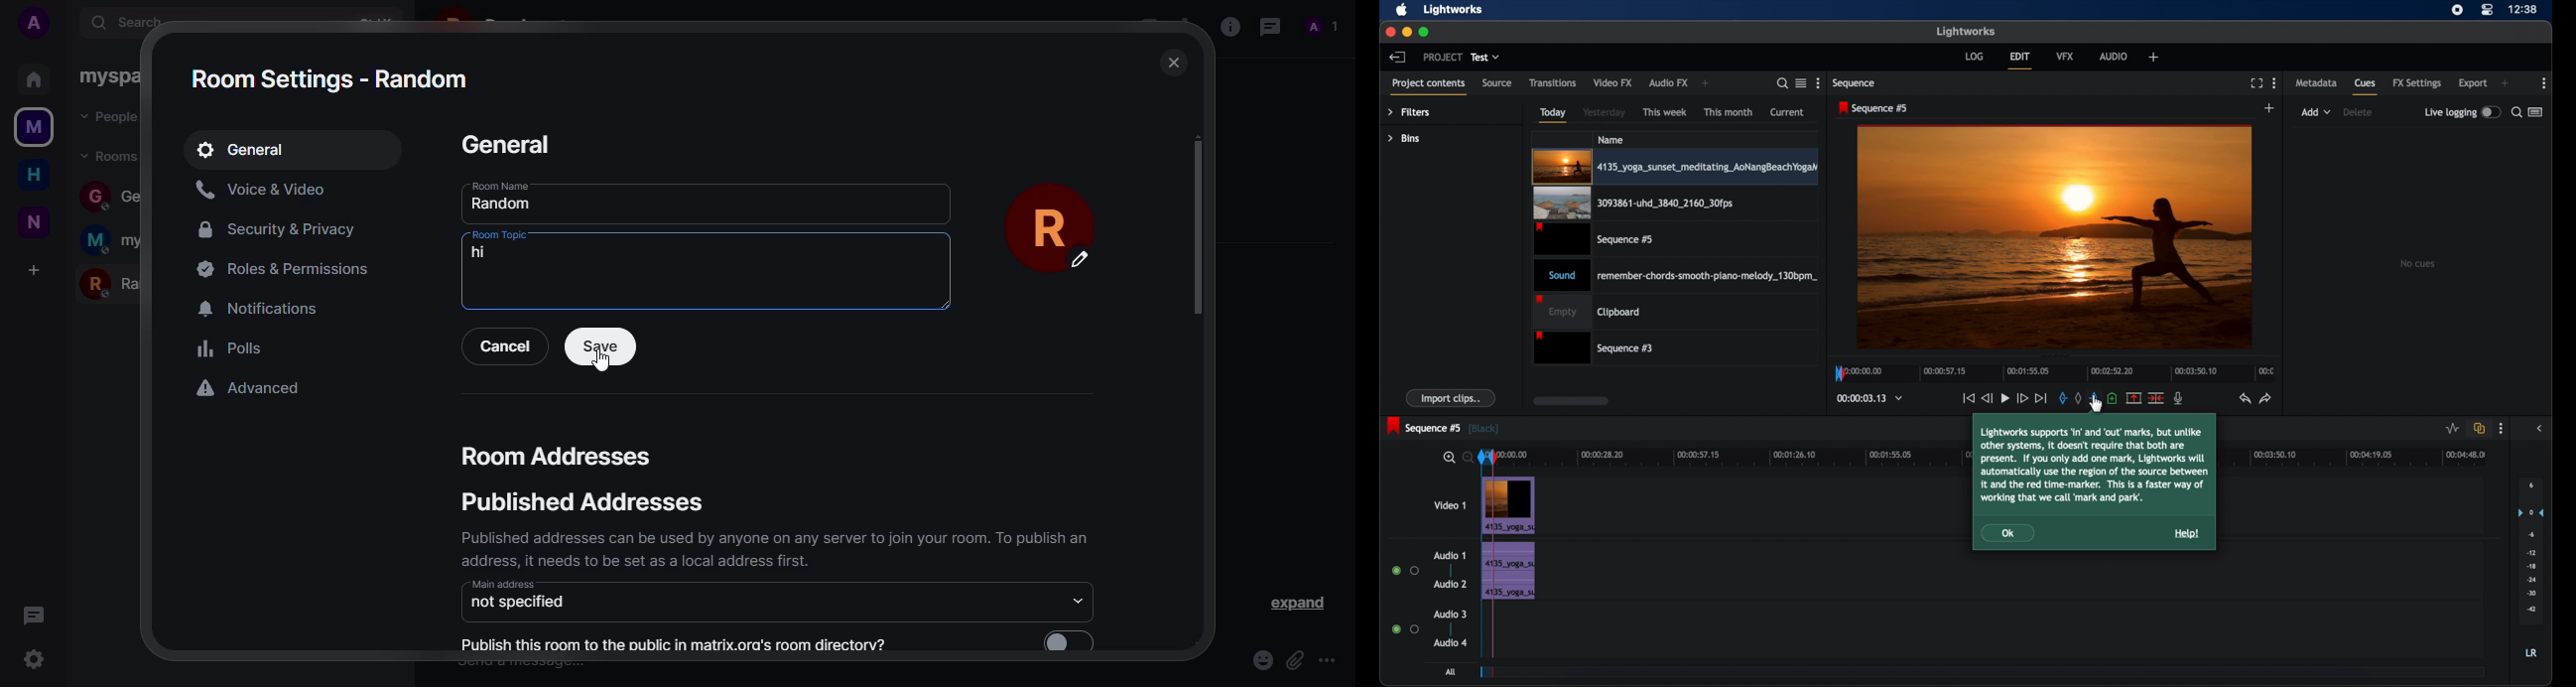 The height and width of the screenshot is (700, 2576). I want to click on pause , so click(2005, 398).